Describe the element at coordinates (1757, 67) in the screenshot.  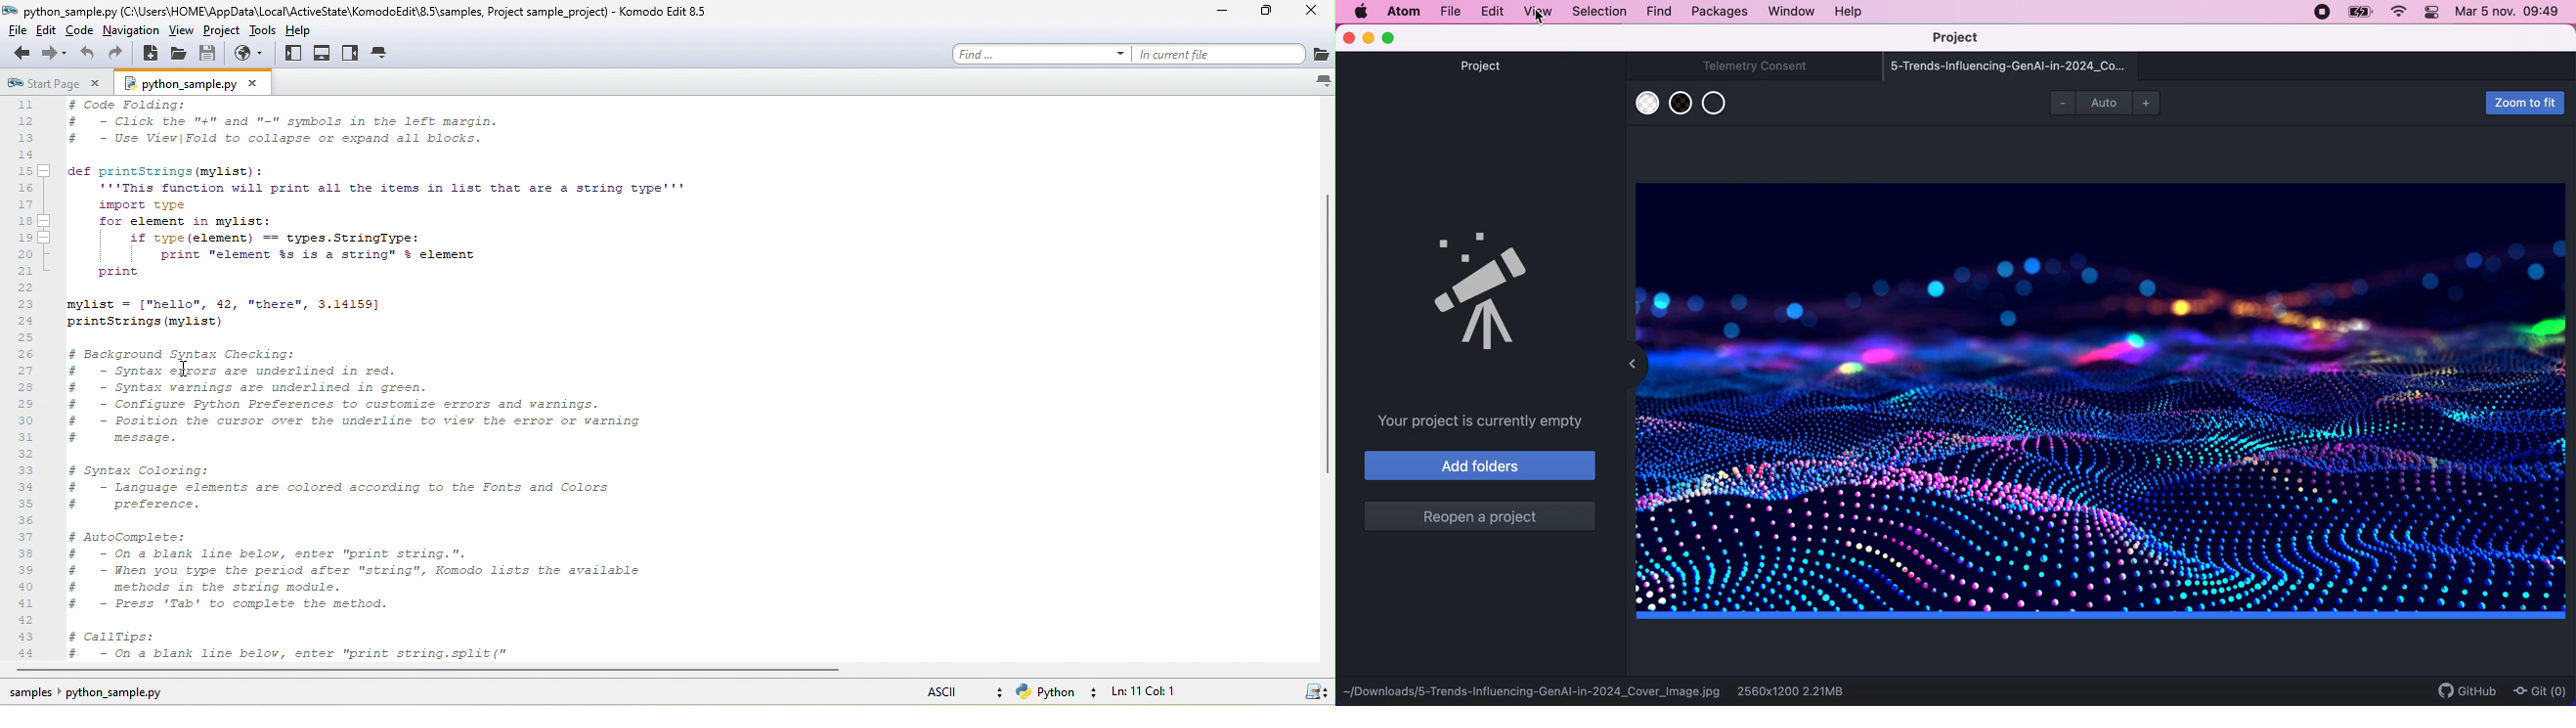
I see `telemetry consent` at that location.